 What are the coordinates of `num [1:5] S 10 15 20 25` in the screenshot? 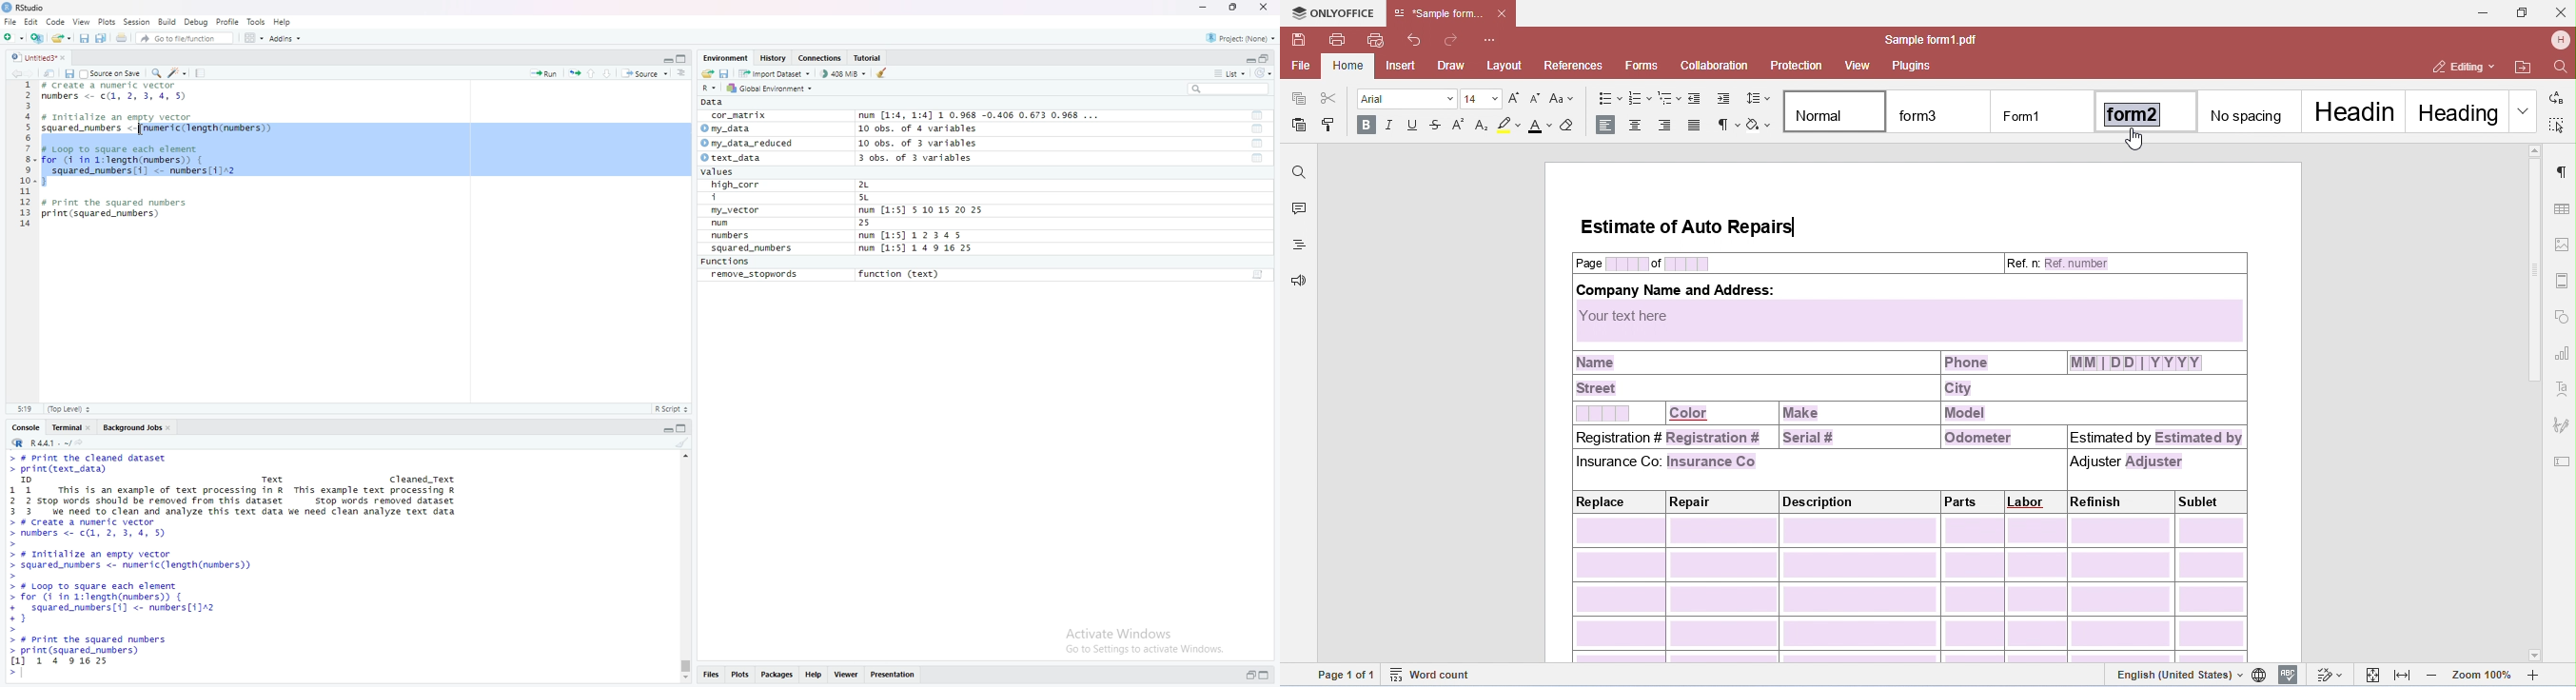 It's located at (921, 211).